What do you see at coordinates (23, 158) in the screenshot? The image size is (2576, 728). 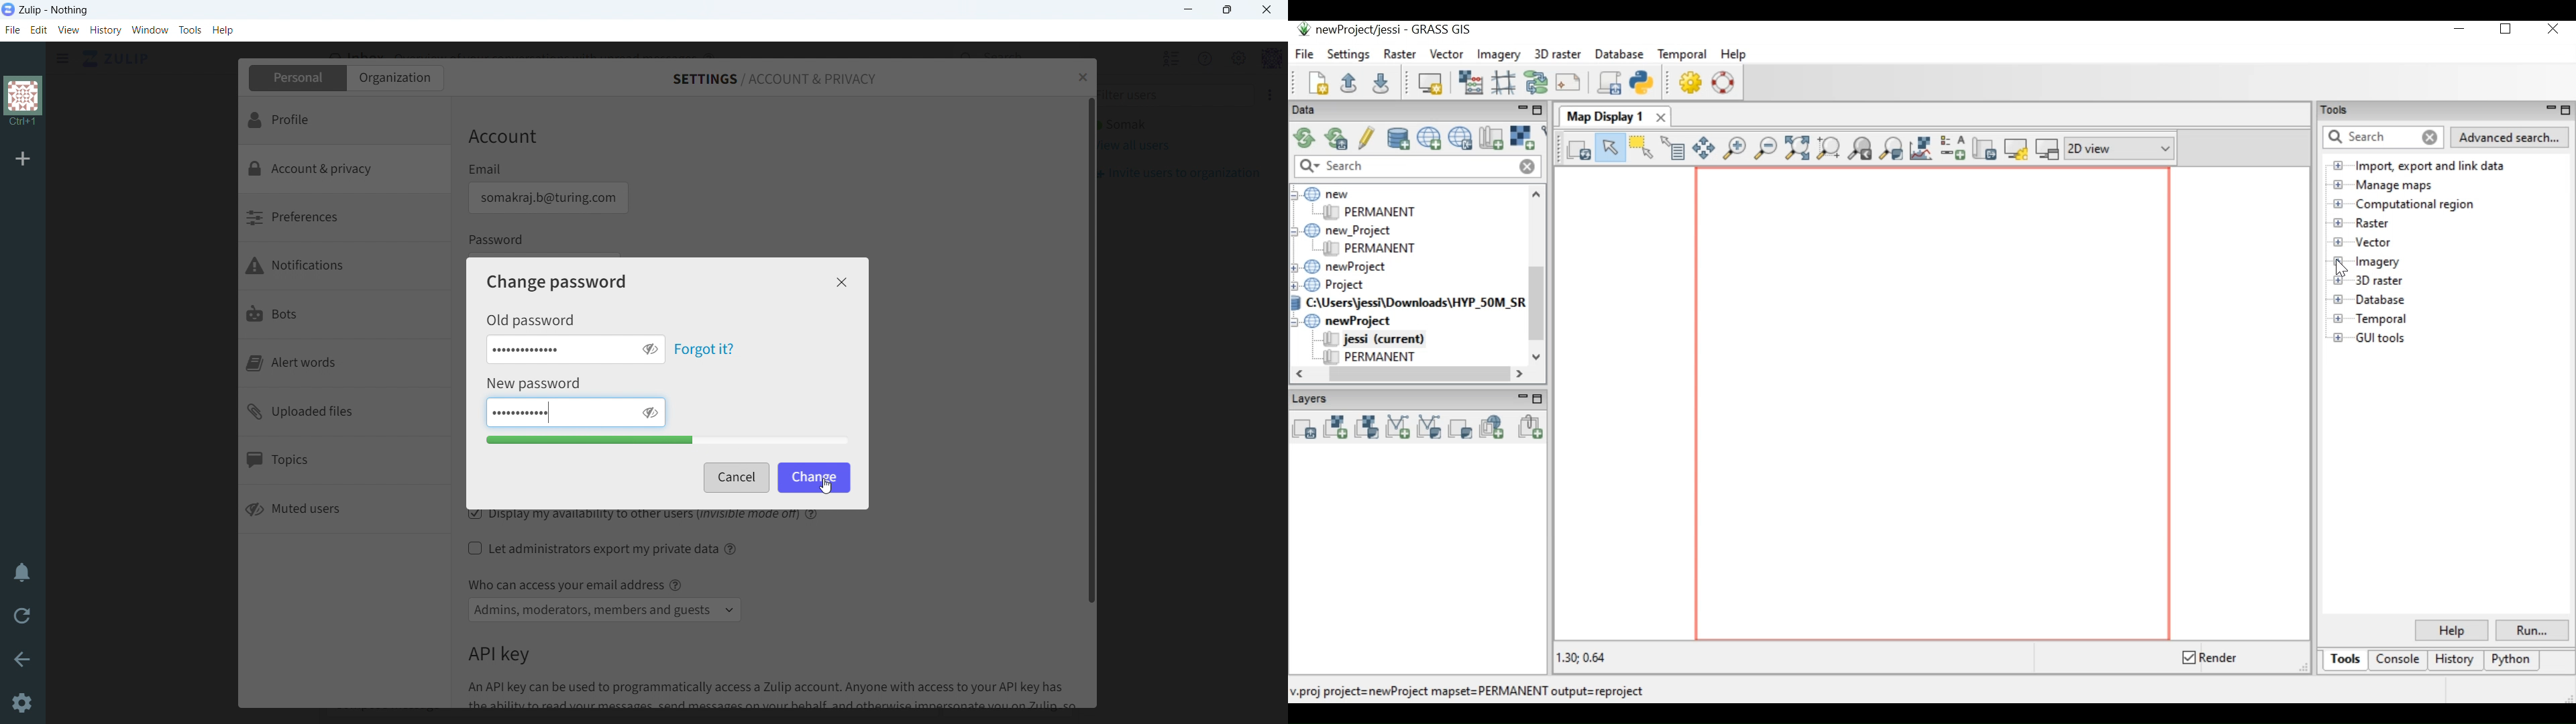 I see `add organization` at bounding box center [23, 158].